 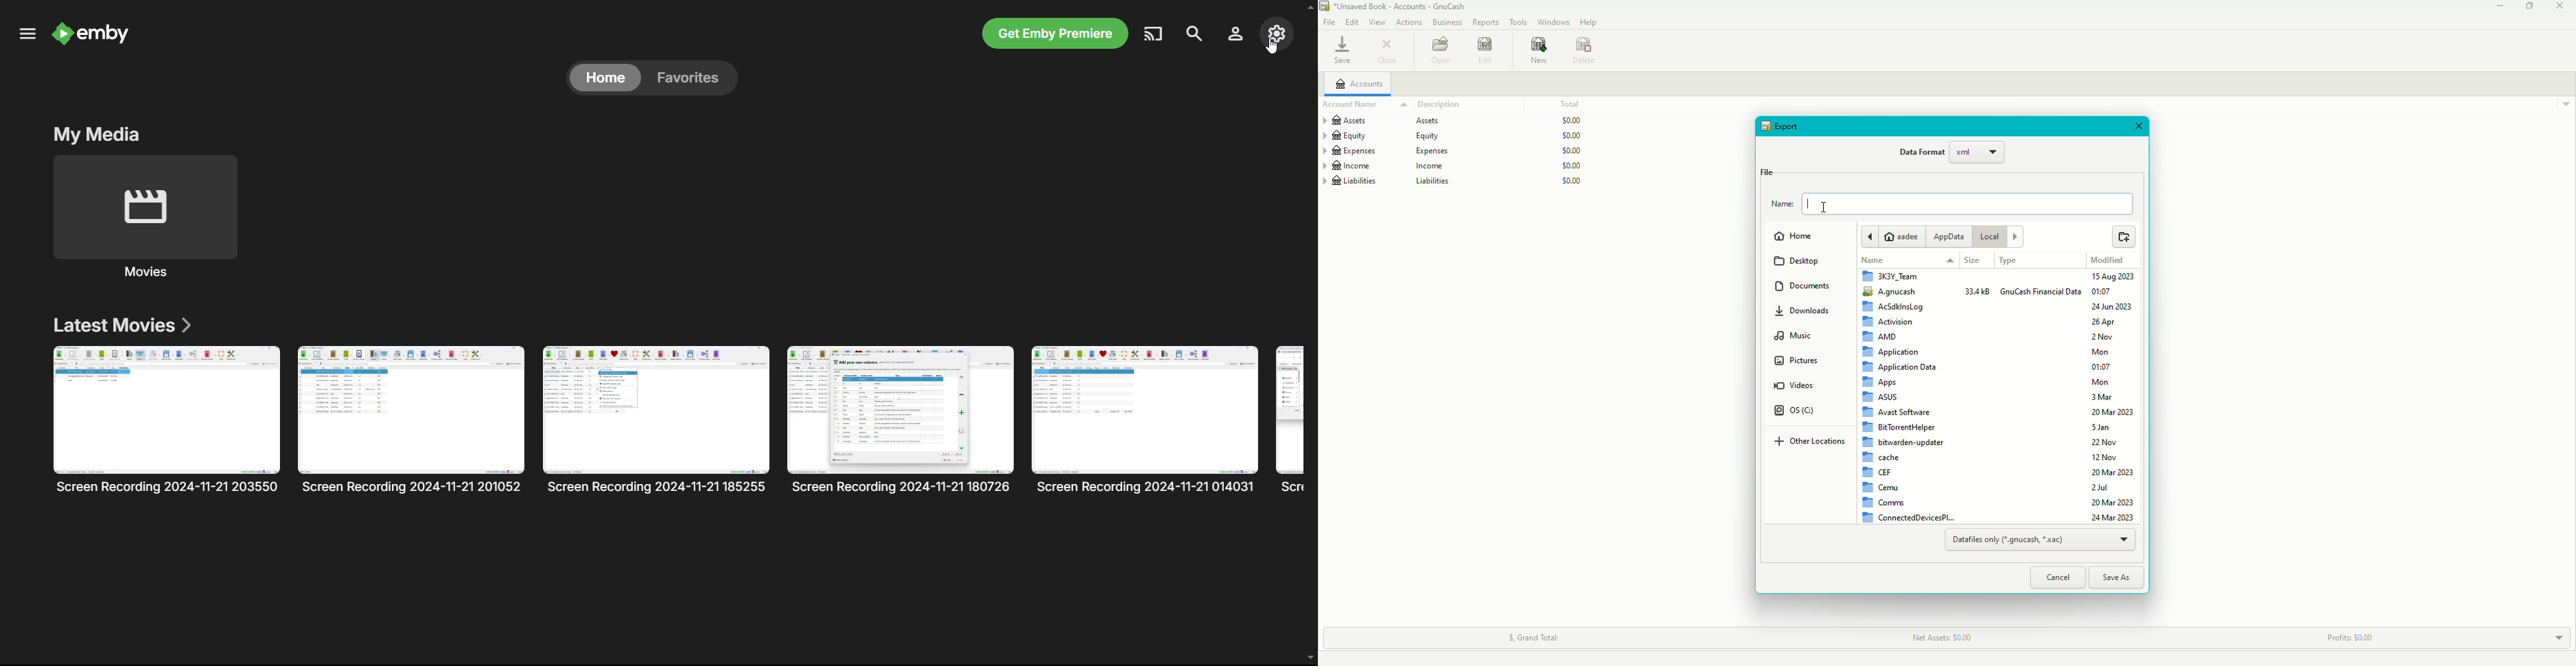 What do you see at coordinates (2109, 260) in the screenshot?
I see `Modified` at bounding box center [2109, 260].